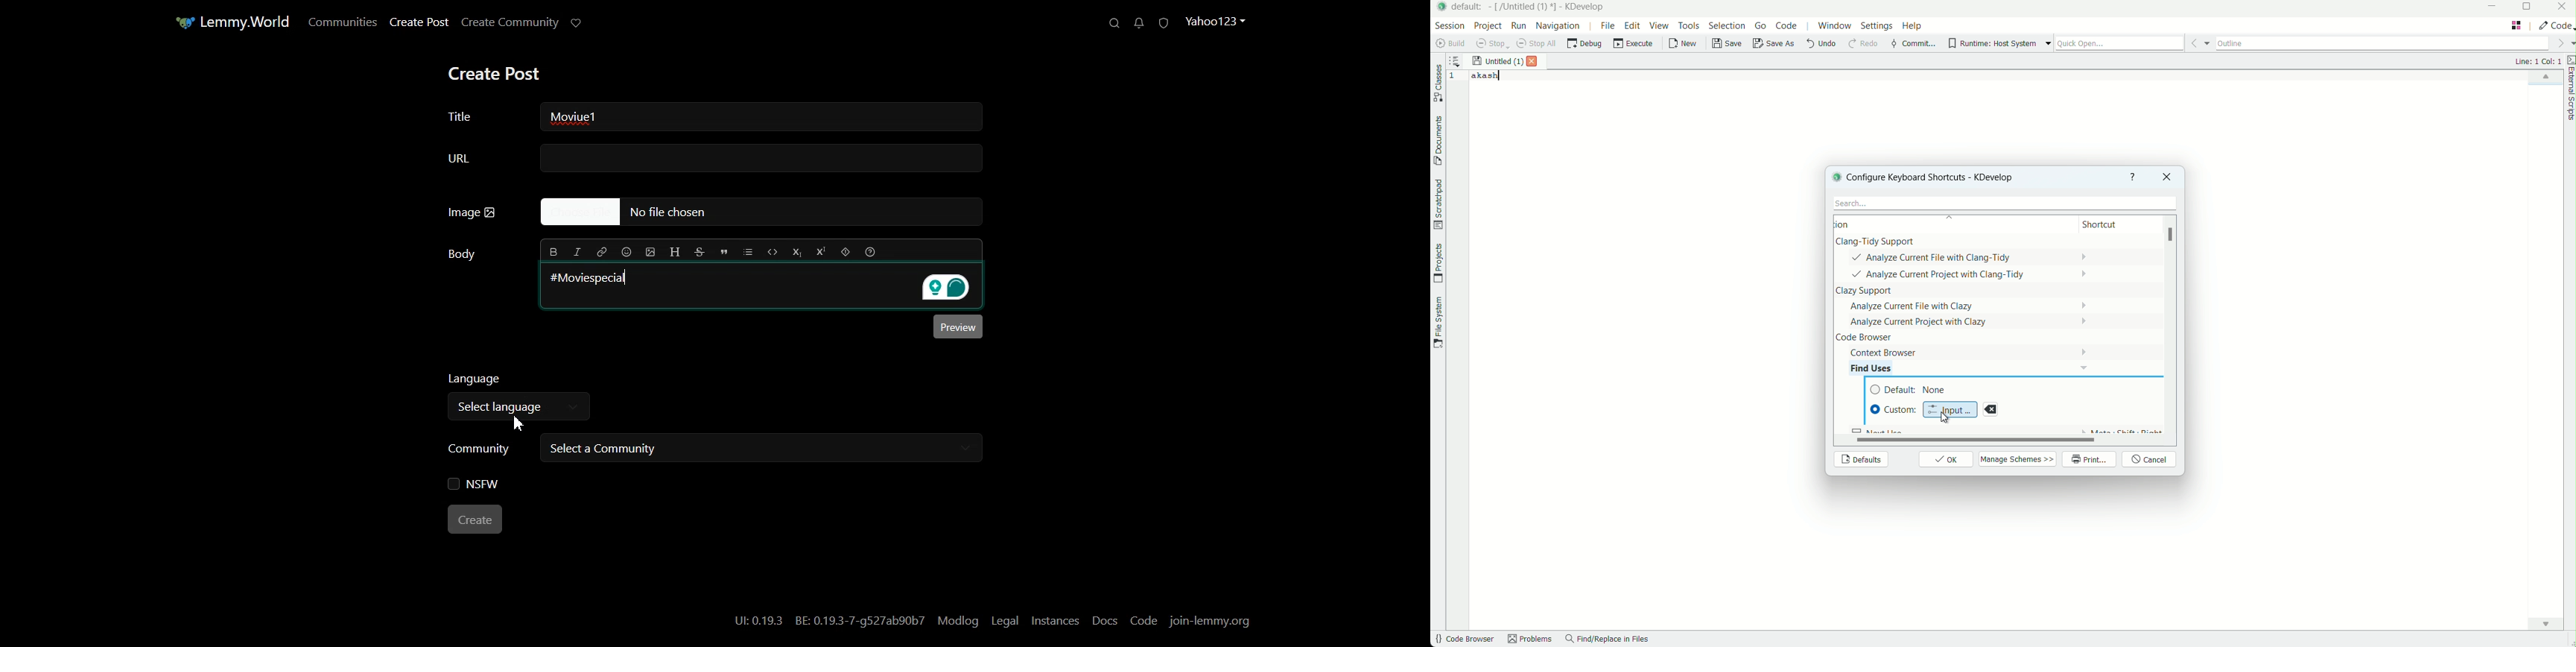  I want to click on Formatting help, so click(870, 251).